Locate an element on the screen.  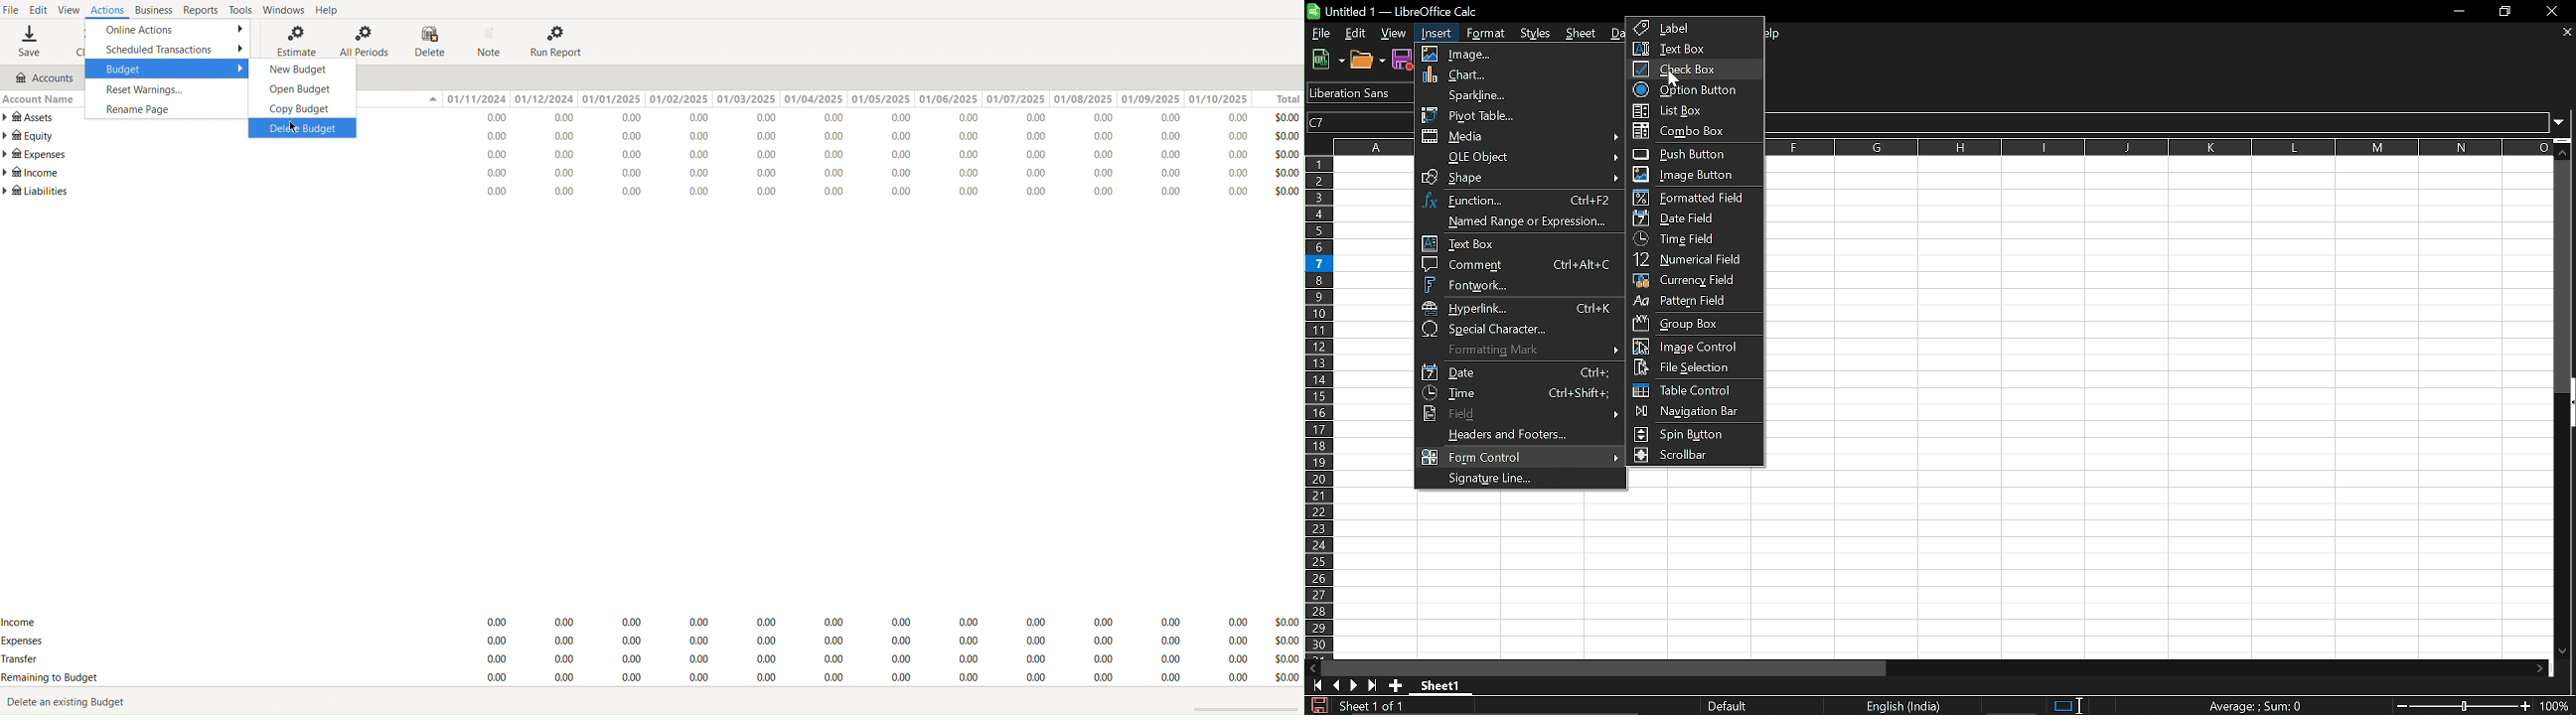
Current zoom is located at coordinates (2558, 706).